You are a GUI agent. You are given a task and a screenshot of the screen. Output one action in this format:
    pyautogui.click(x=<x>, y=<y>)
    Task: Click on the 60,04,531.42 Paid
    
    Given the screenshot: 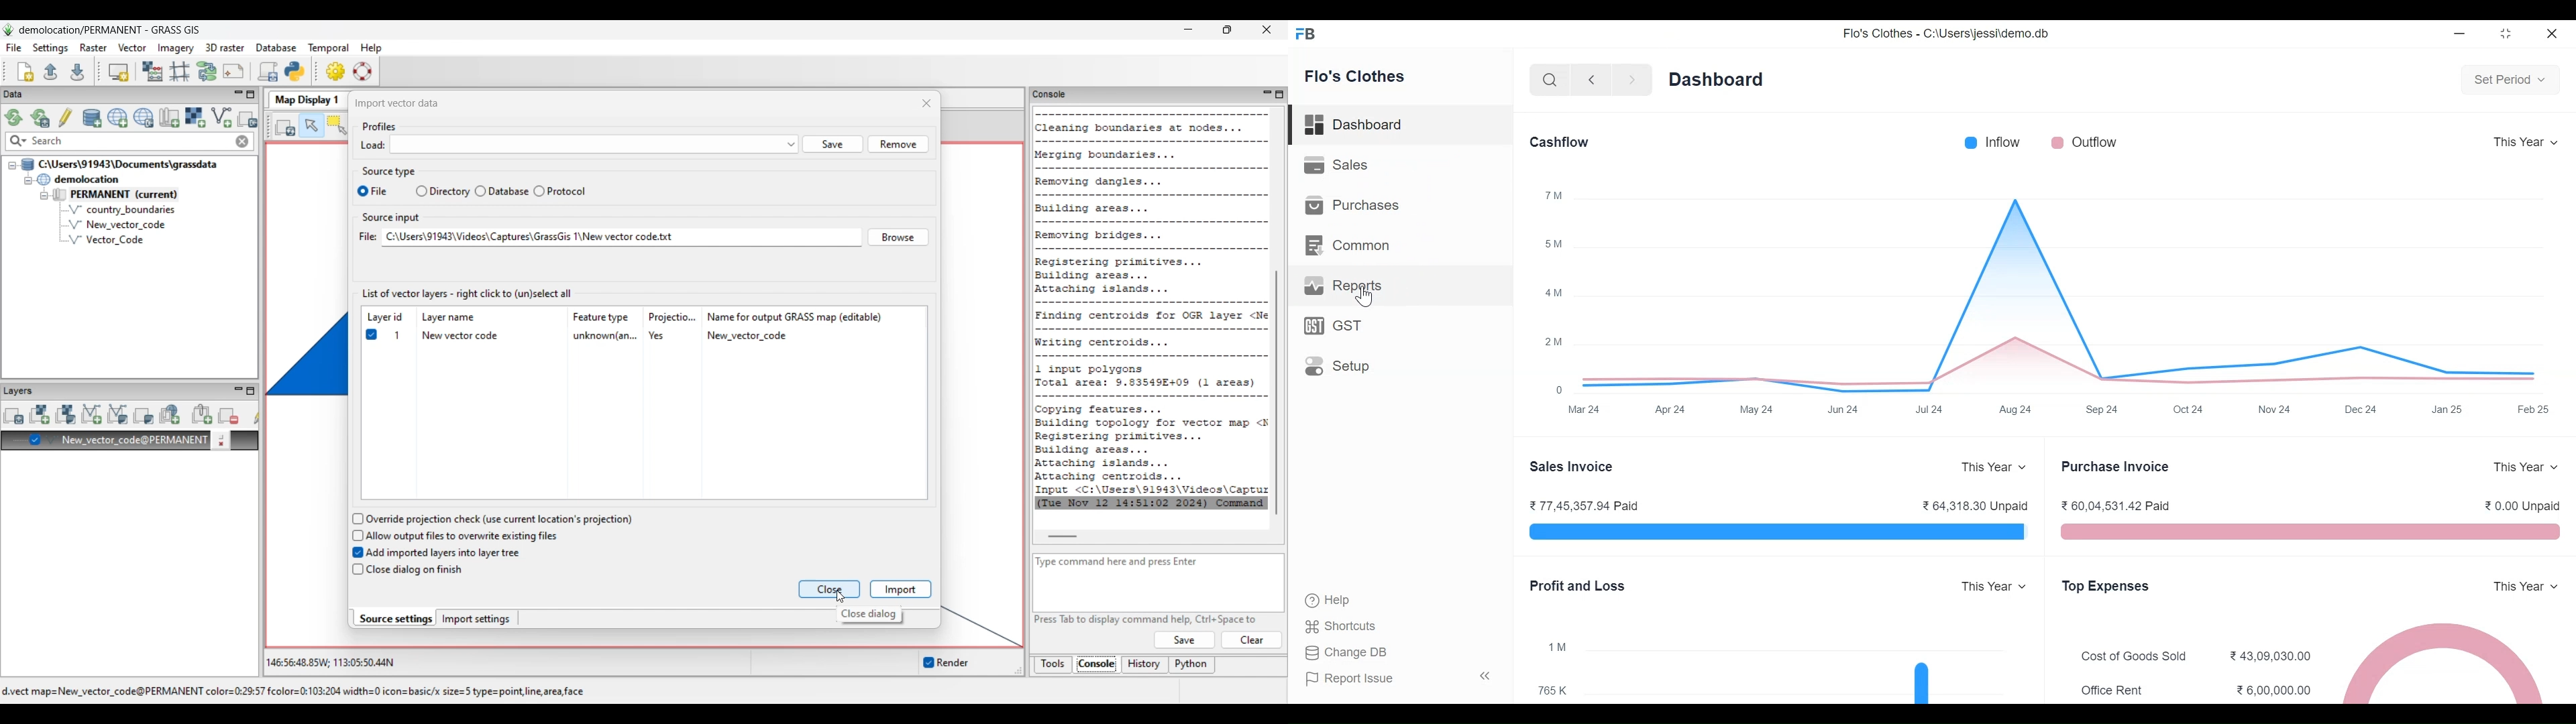 What is the action you would take?
    pyautogui.click(x=2118, y=504)
    